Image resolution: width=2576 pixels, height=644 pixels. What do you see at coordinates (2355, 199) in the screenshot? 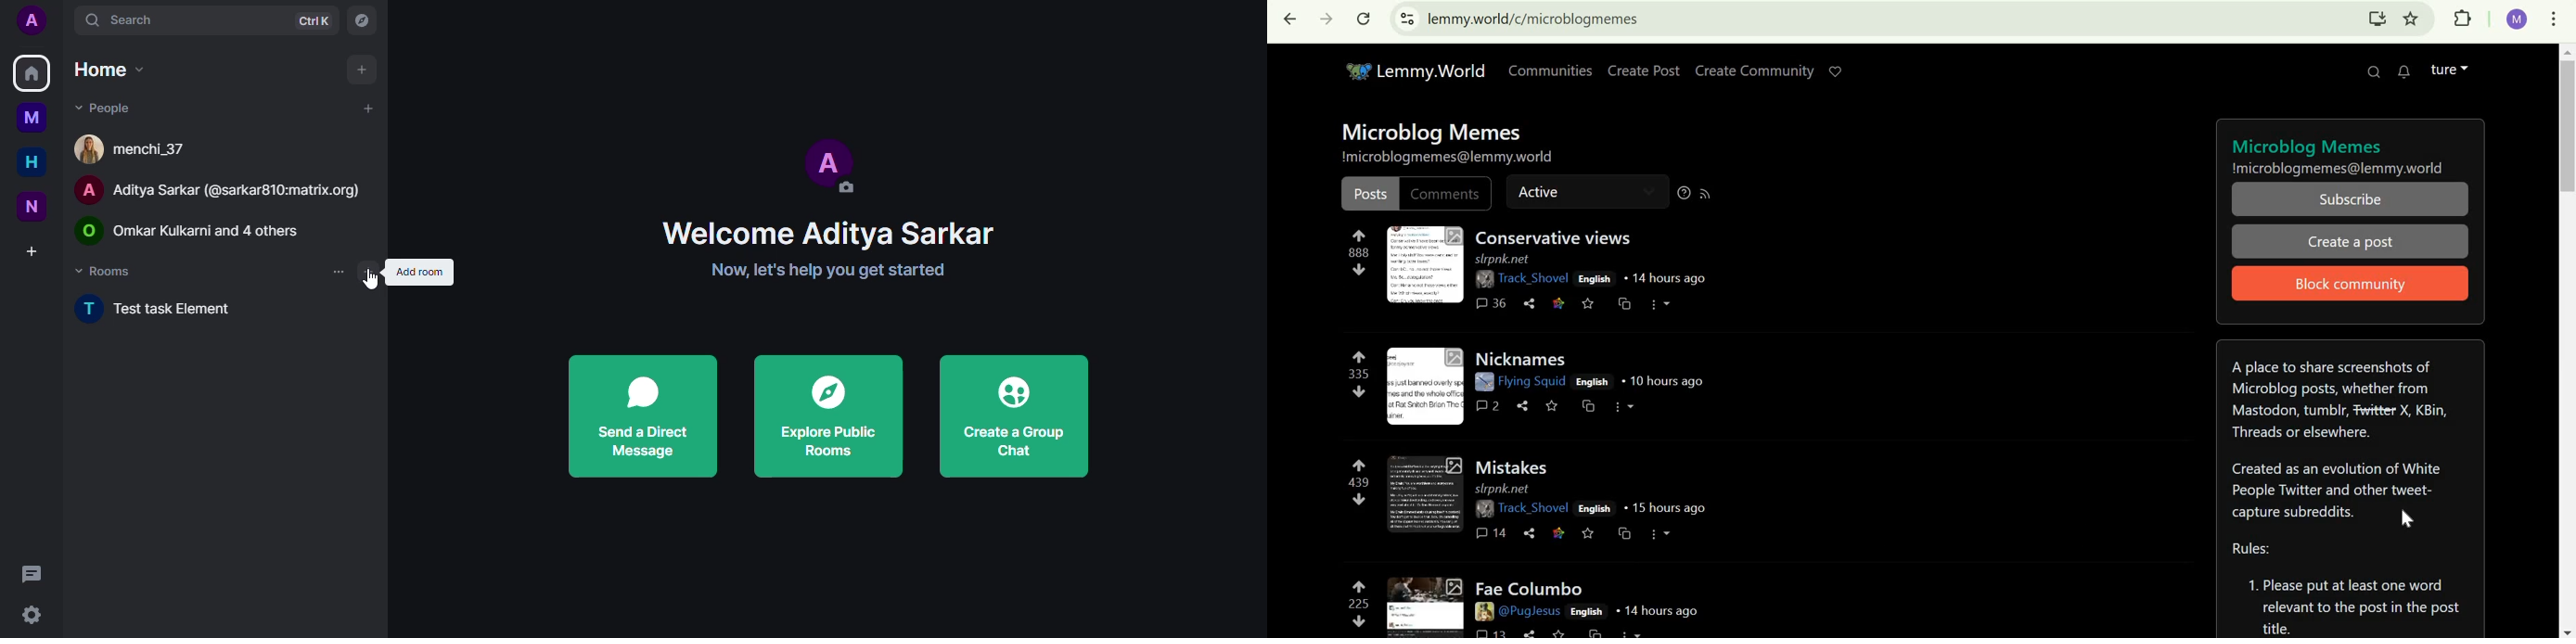
I see `Subscribe` at bounding box center [2355, 199].